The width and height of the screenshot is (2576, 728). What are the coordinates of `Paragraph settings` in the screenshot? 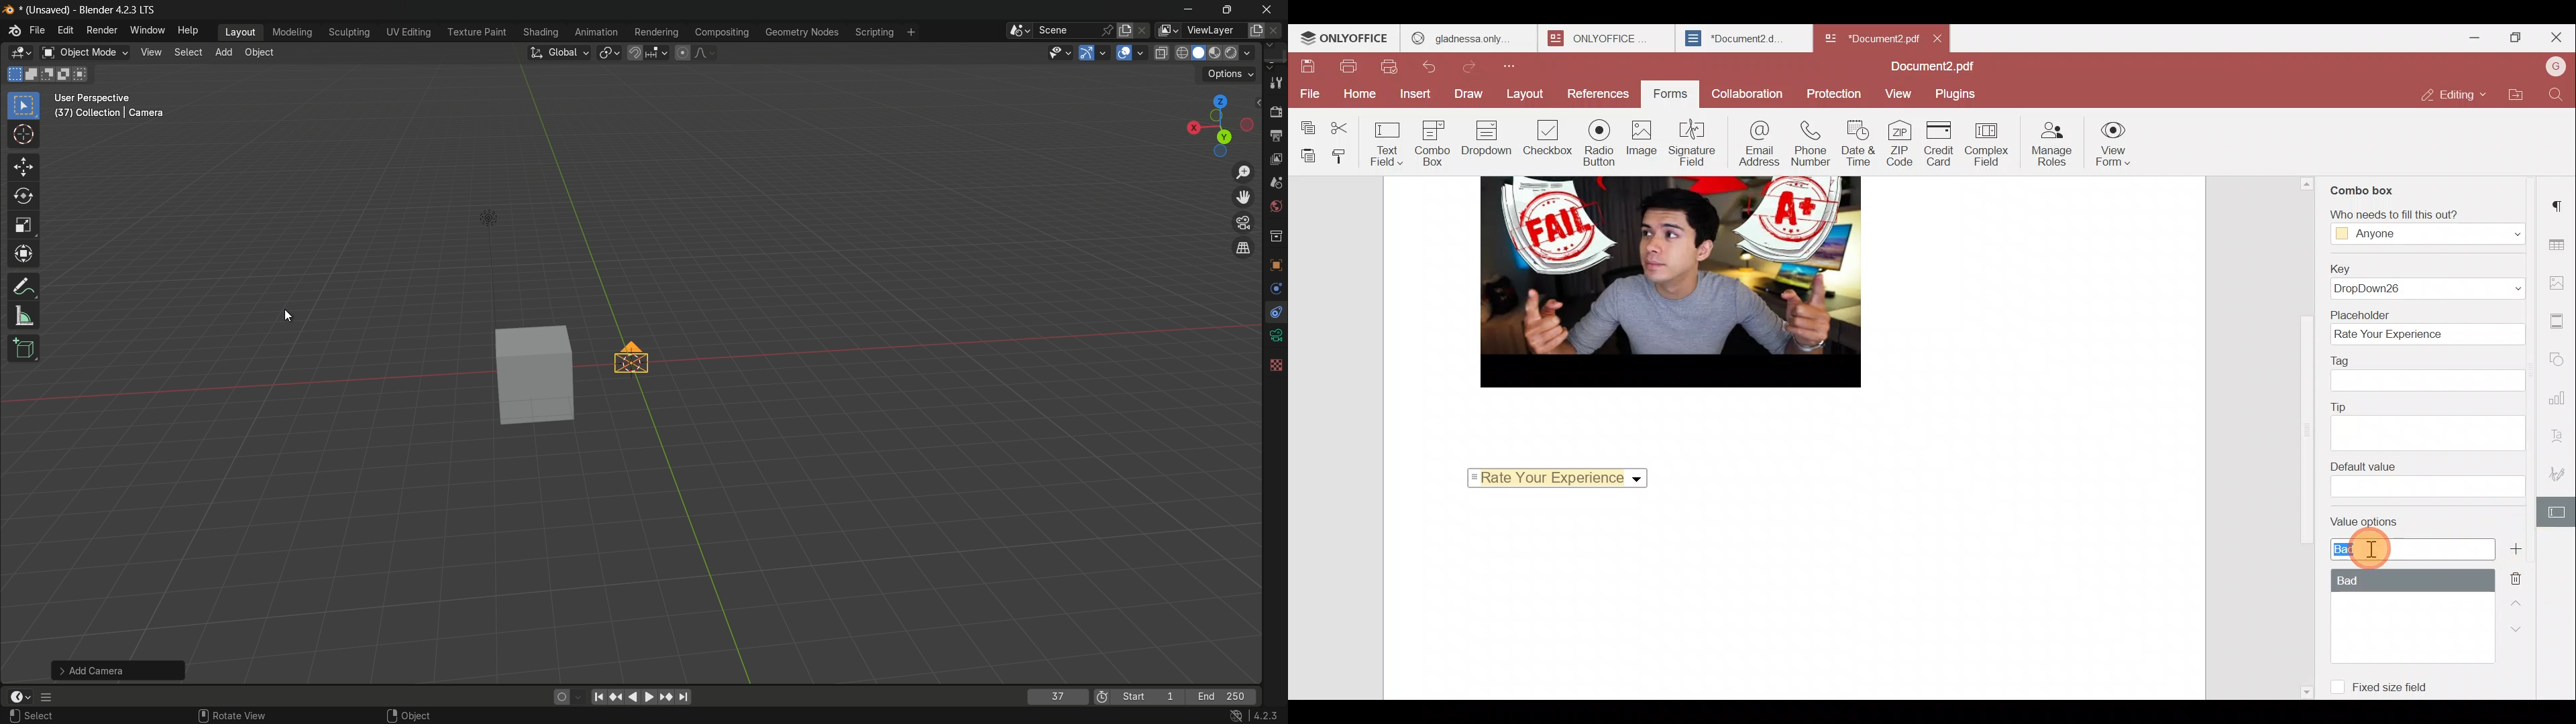 It's located at (2559, 202).